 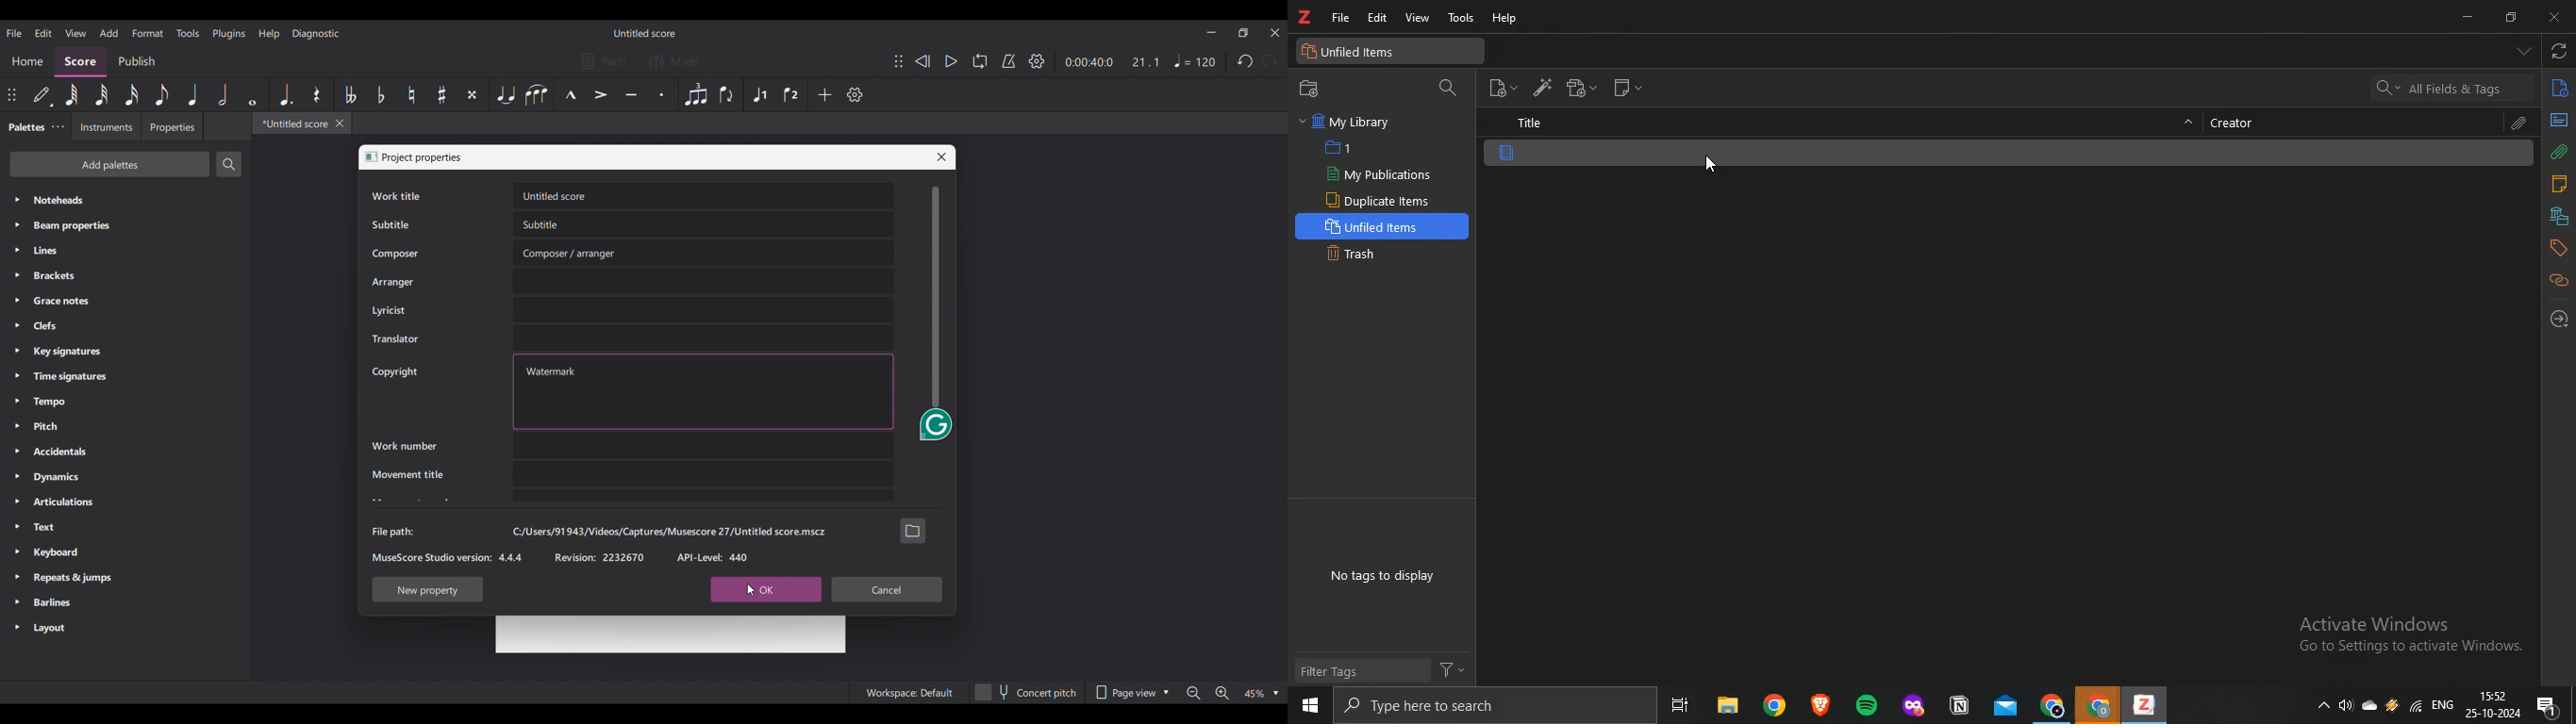 What do you see at coordinates (316, 34) in the screenshot?
I see `Diagnostic menu` at bounding box center [316, 34].